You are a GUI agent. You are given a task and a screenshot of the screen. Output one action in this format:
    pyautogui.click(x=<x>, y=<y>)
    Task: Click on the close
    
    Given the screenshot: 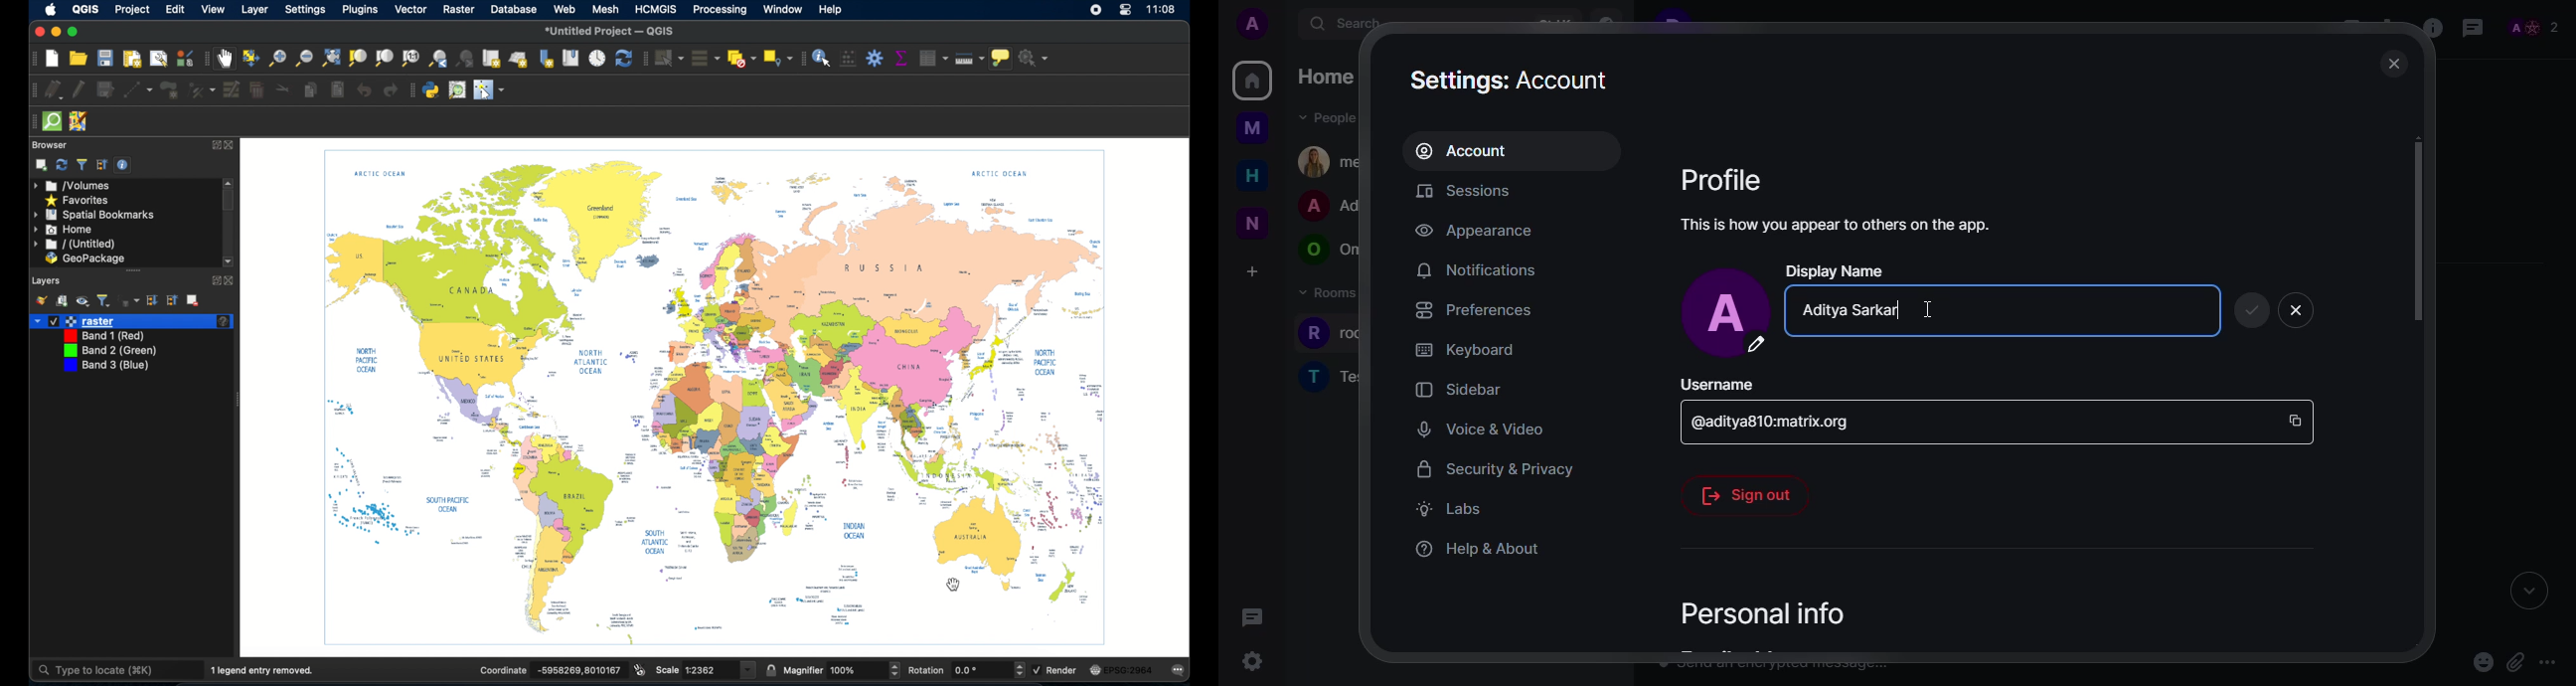 What is the action you would take?
    pyautogui.click(x=234, y=146)
    